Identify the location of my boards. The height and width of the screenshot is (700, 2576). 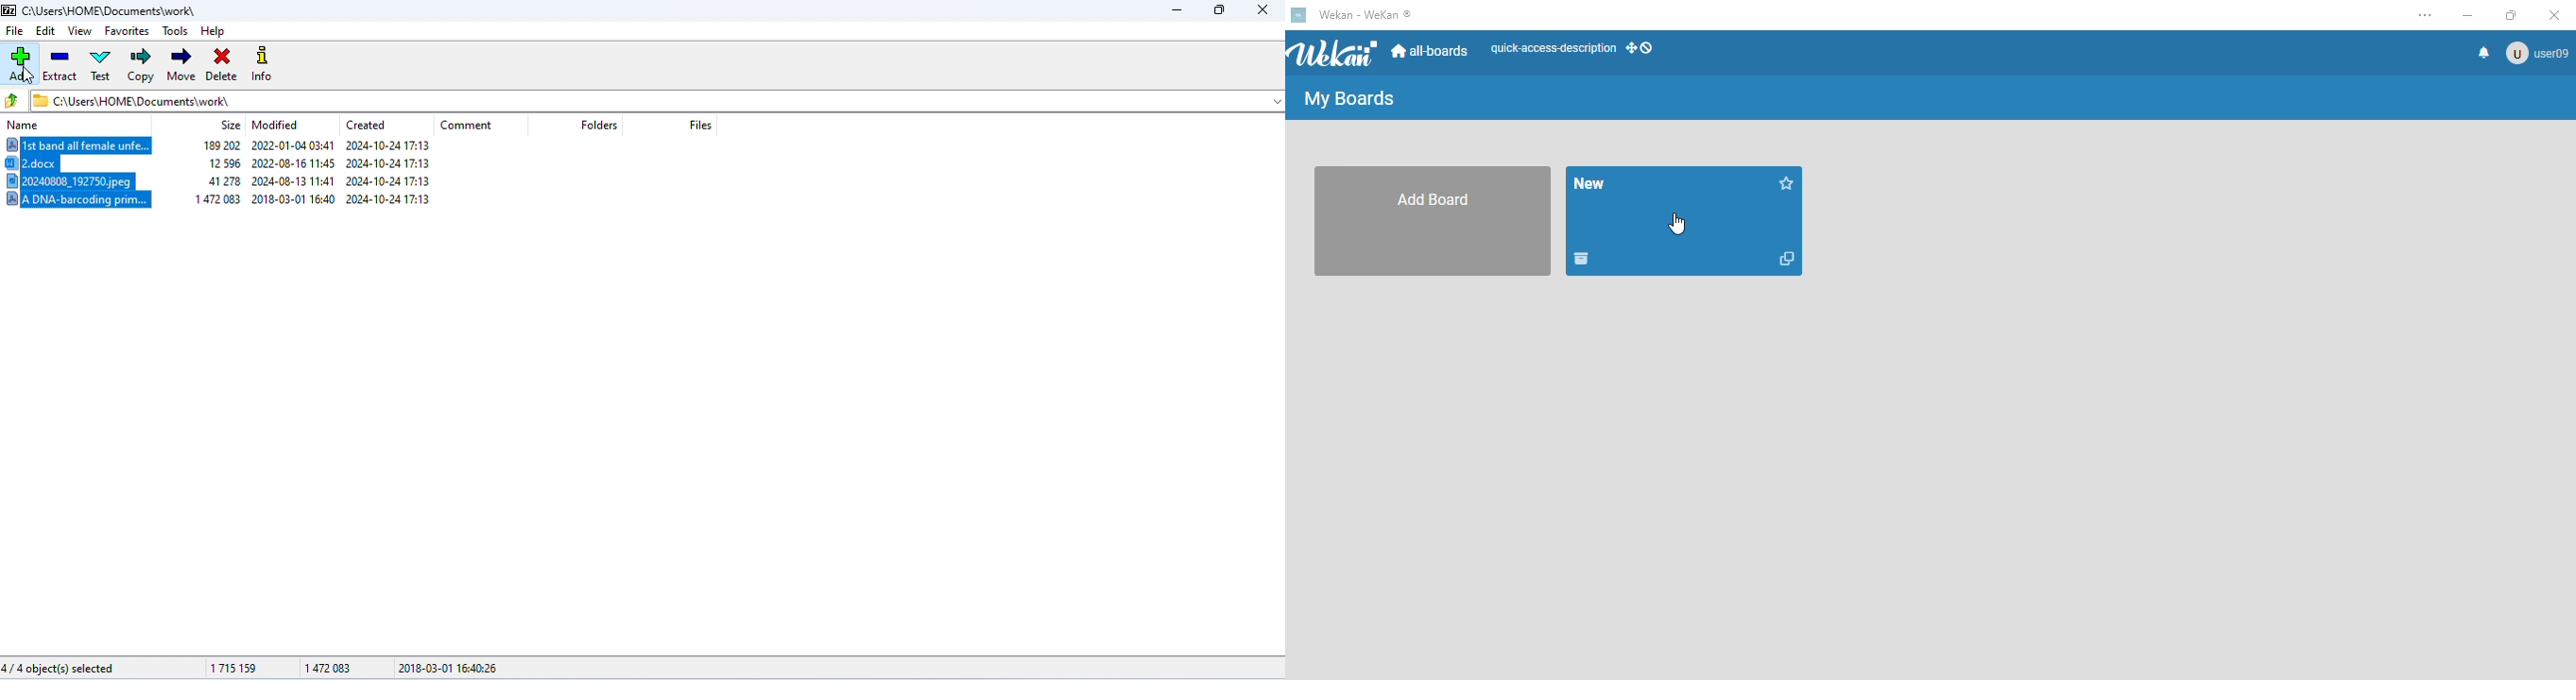
(1349, 97).